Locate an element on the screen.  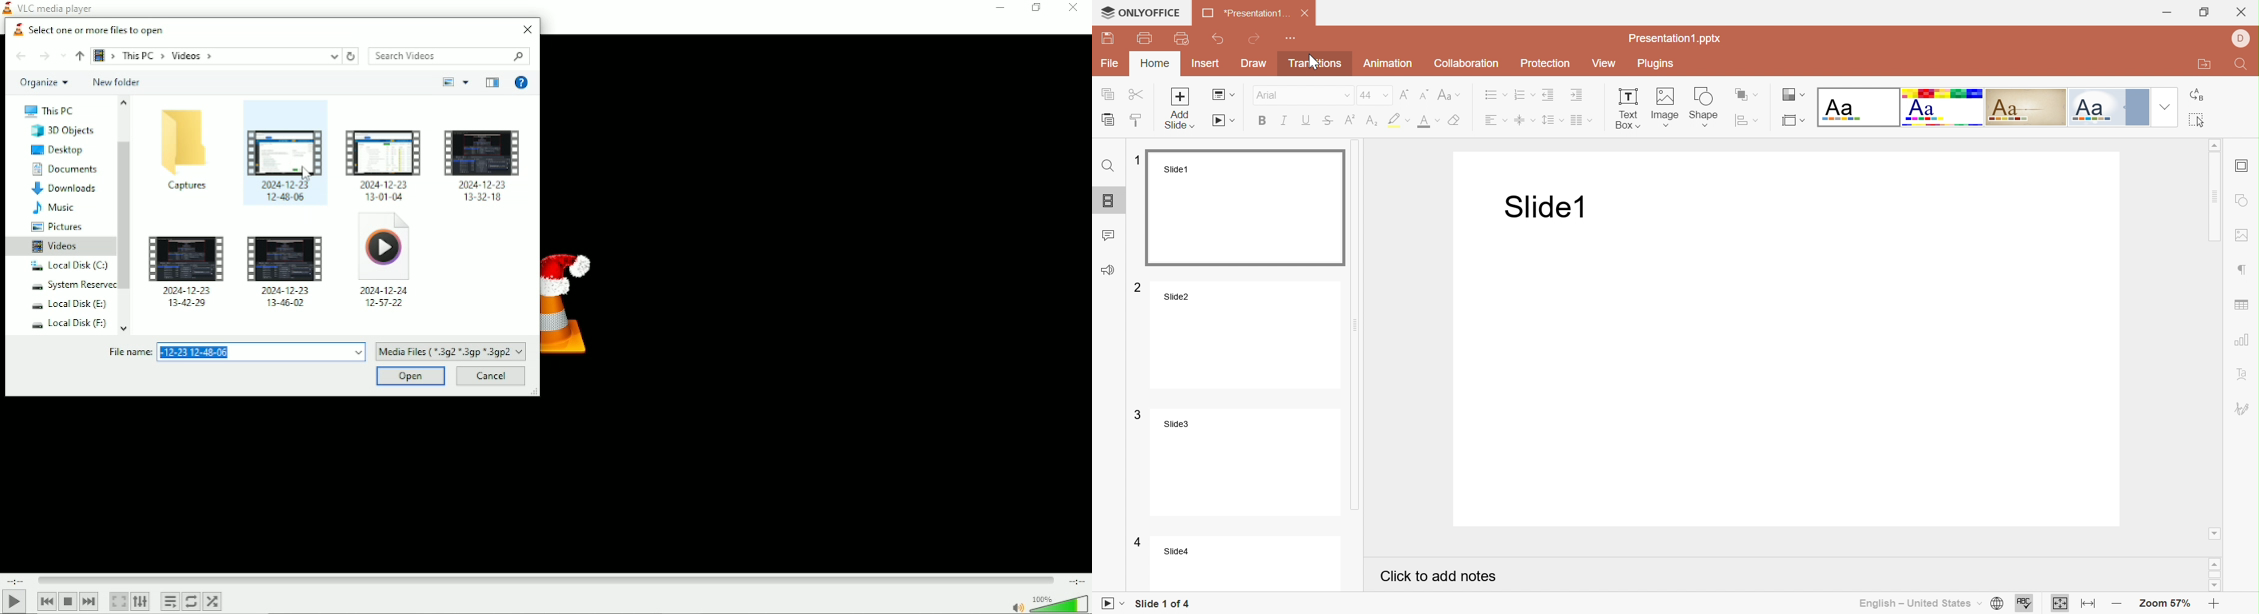
Superscript is located at coordinates (1350, 121).